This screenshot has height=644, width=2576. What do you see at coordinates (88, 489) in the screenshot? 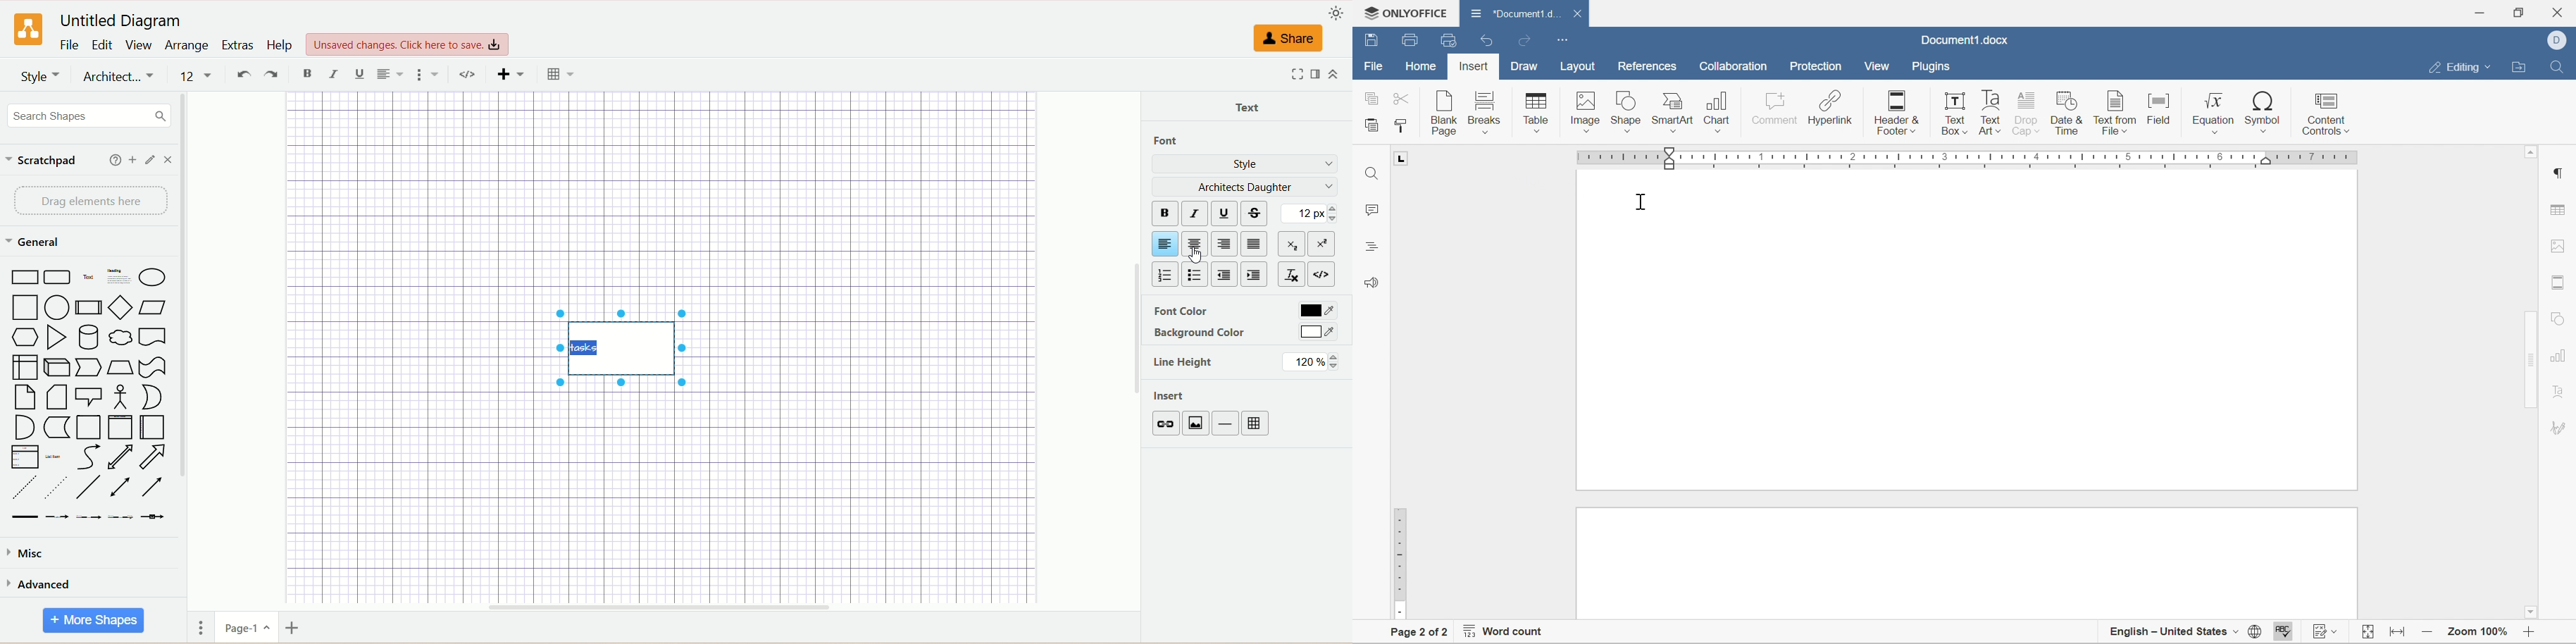
I see `Line` at bounding box center [88, 489].